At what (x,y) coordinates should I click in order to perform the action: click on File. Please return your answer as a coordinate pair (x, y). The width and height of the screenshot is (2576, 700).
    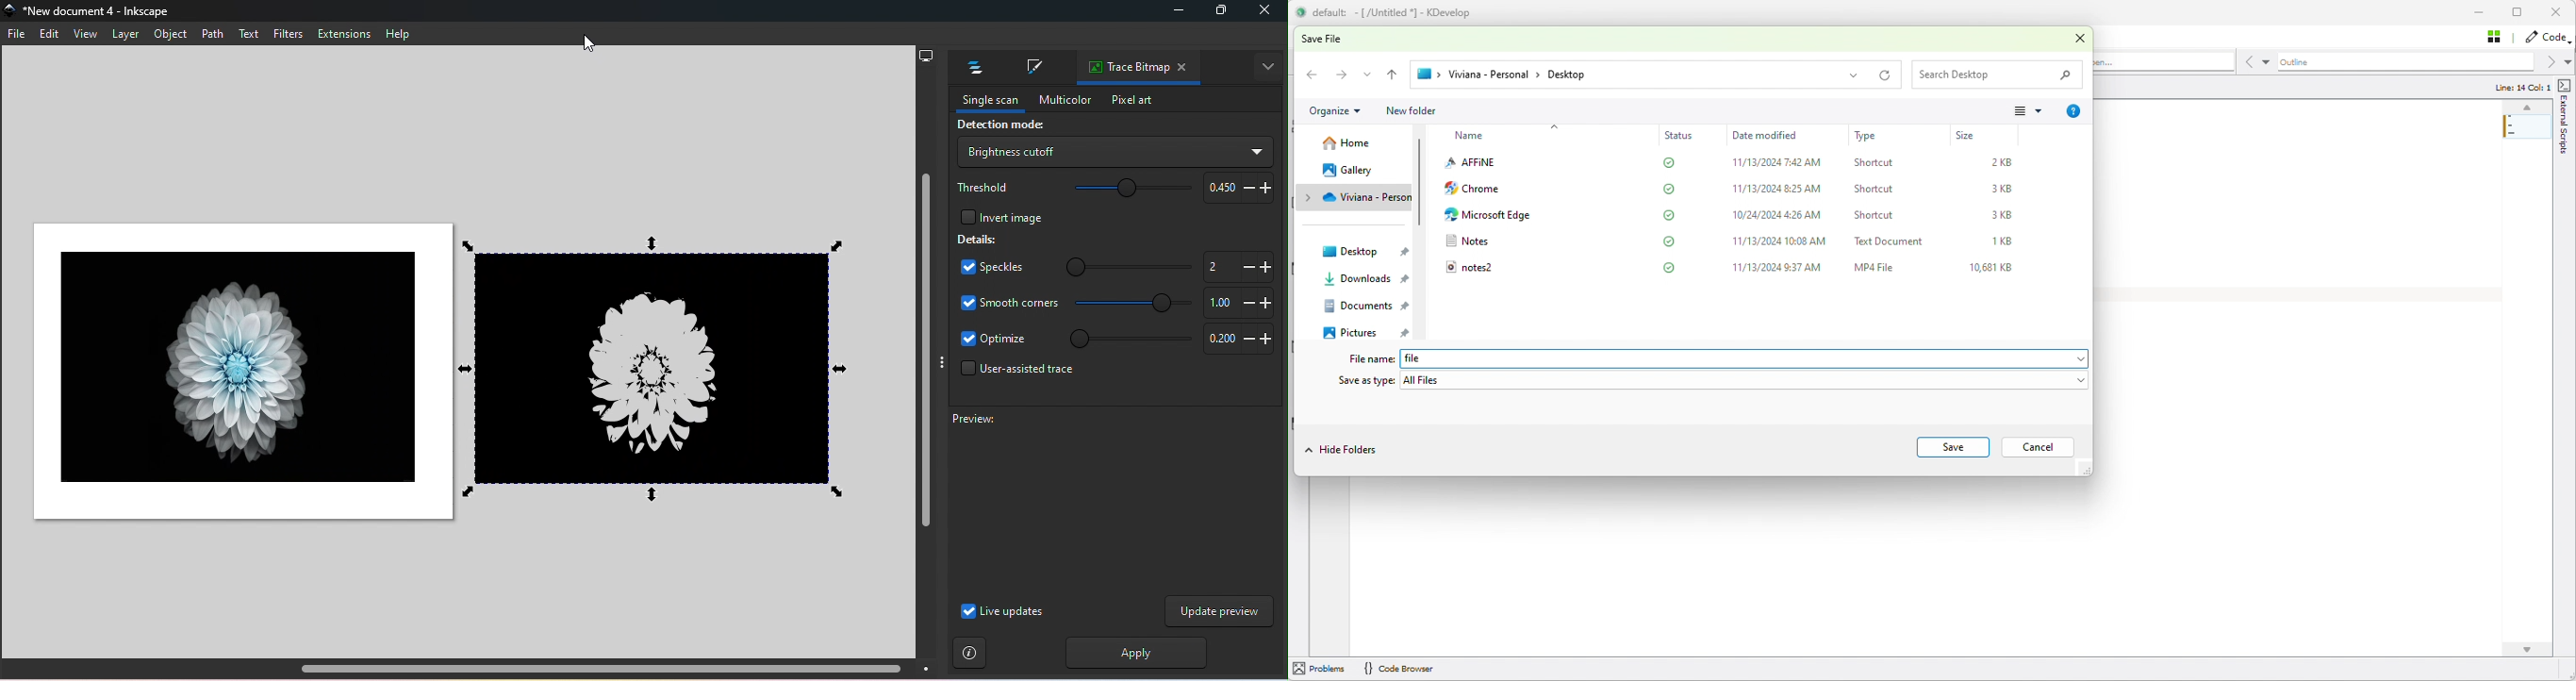
    Looking at the image, I should click on (19, 37).